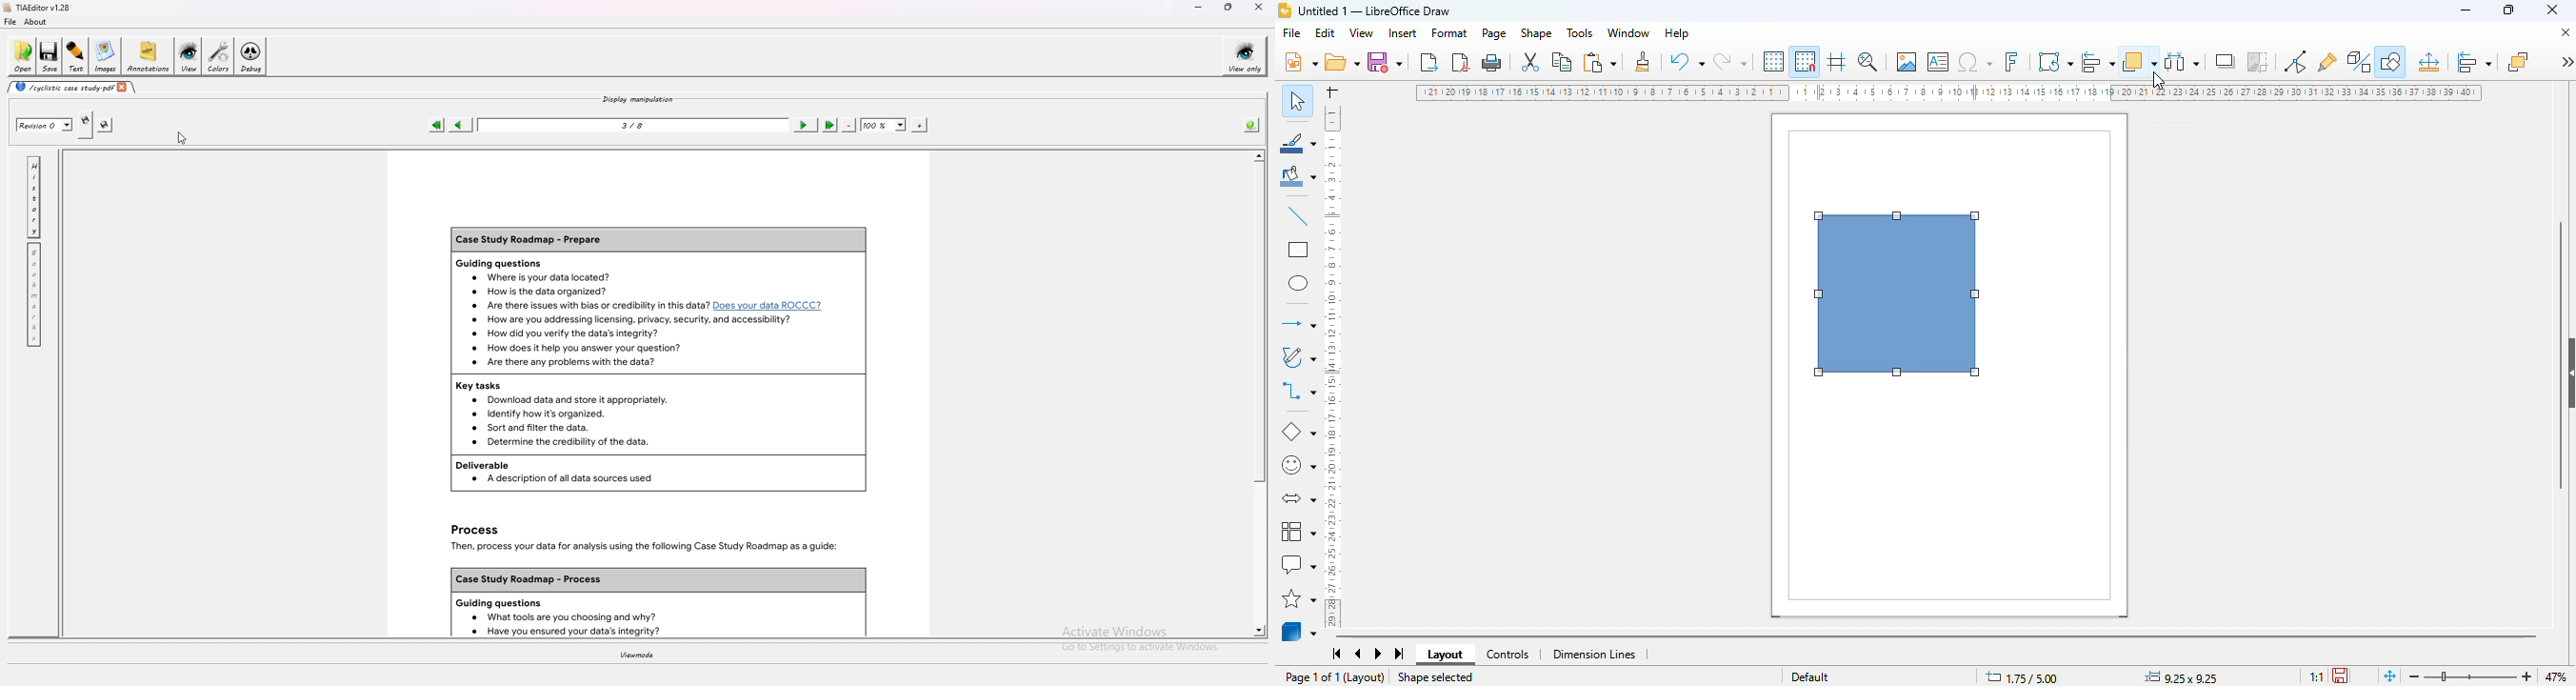  What do you see at coordinates (1333, 364) in the screenshot?
I see `ruler` at bounding box center [1333, 364].